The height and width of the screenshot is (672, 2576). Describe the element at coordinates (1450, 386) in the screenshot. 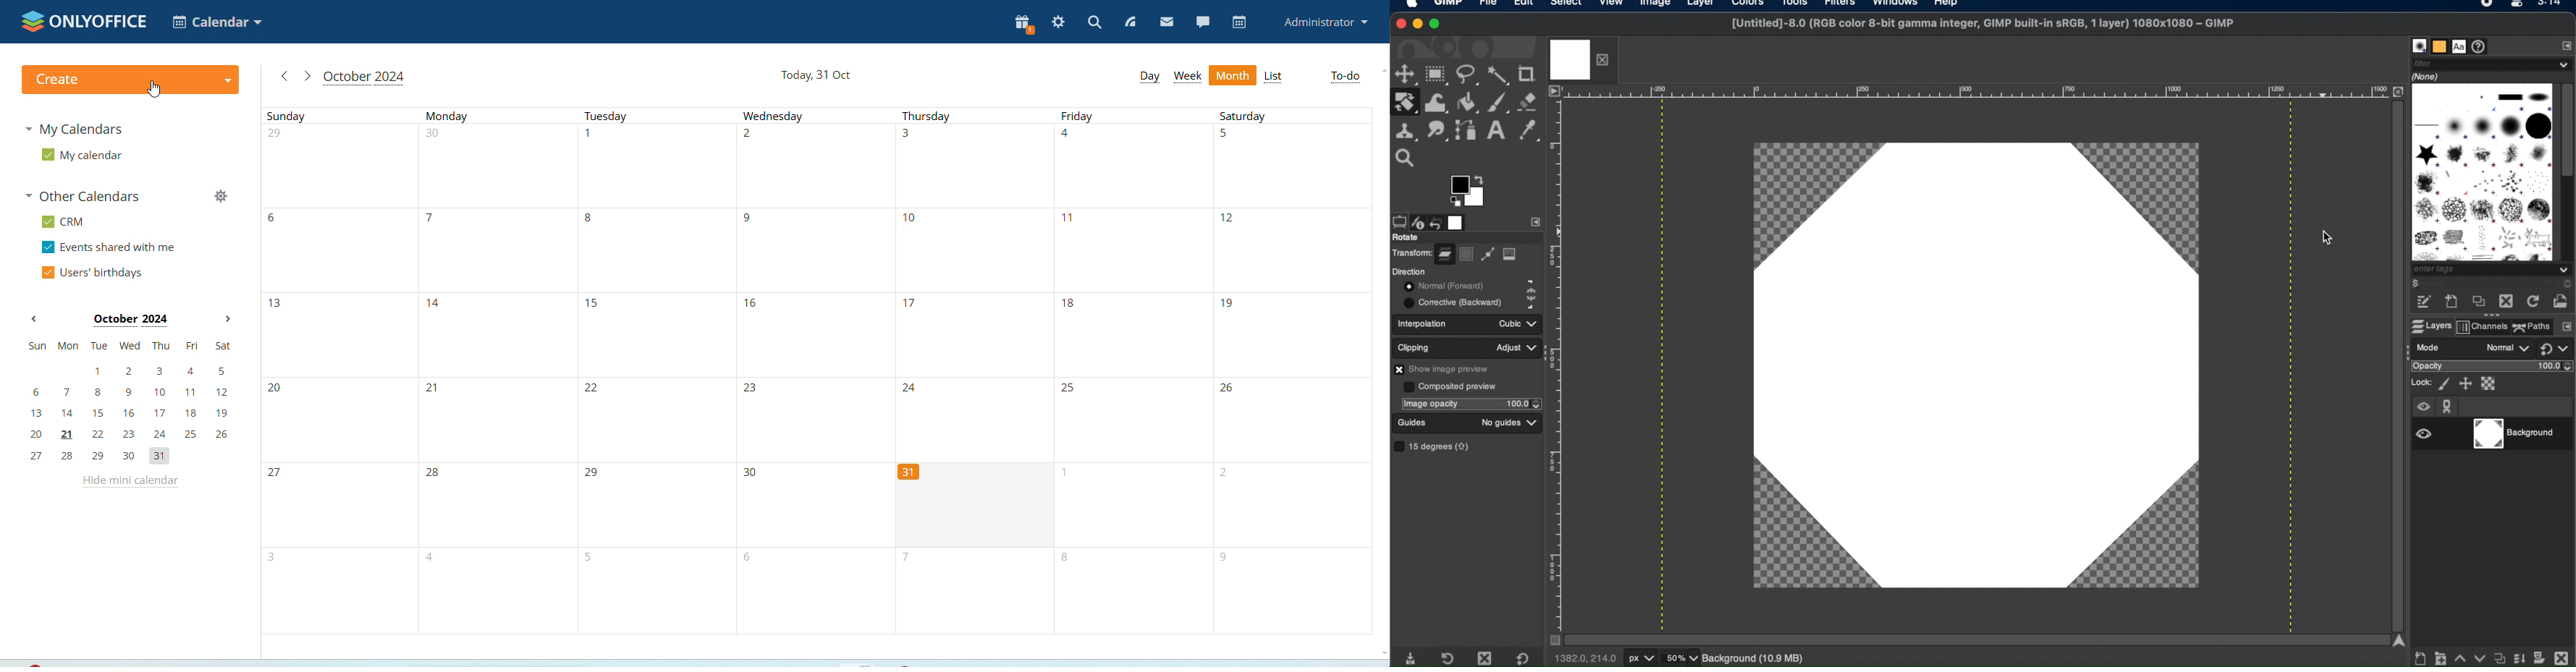

I see `composited preview` at that location.